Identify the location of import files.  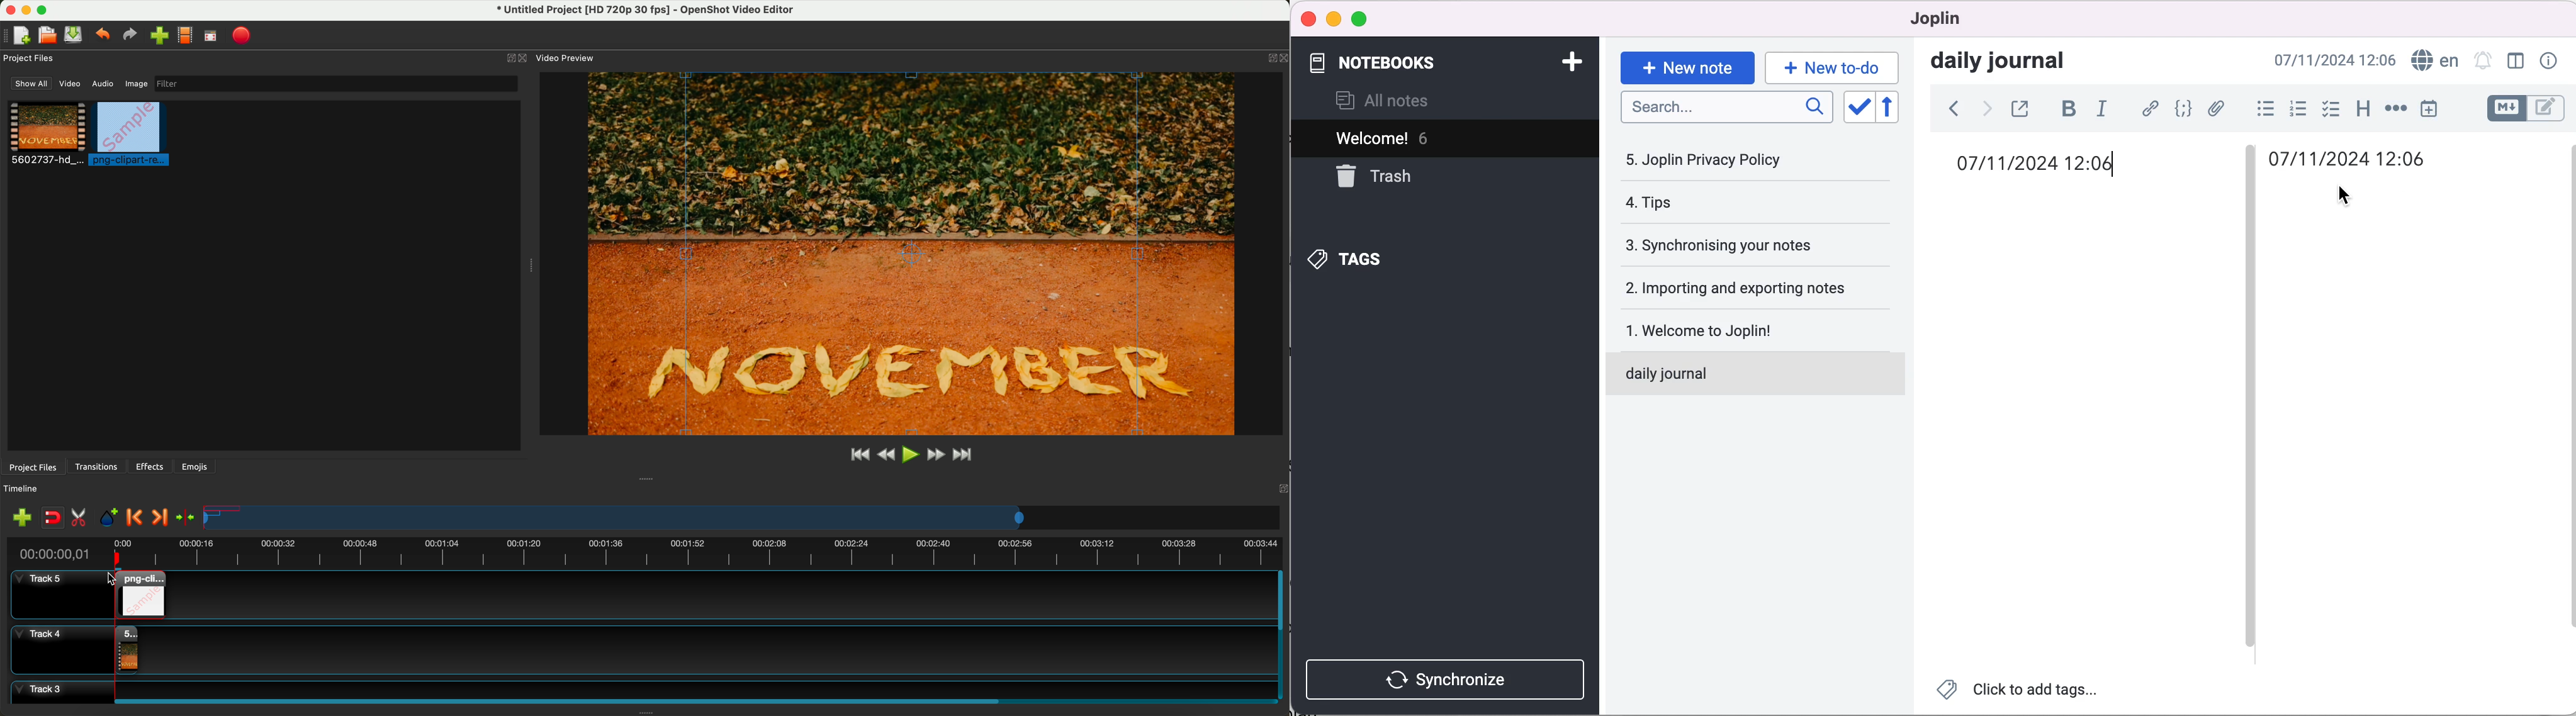
(19, 517).